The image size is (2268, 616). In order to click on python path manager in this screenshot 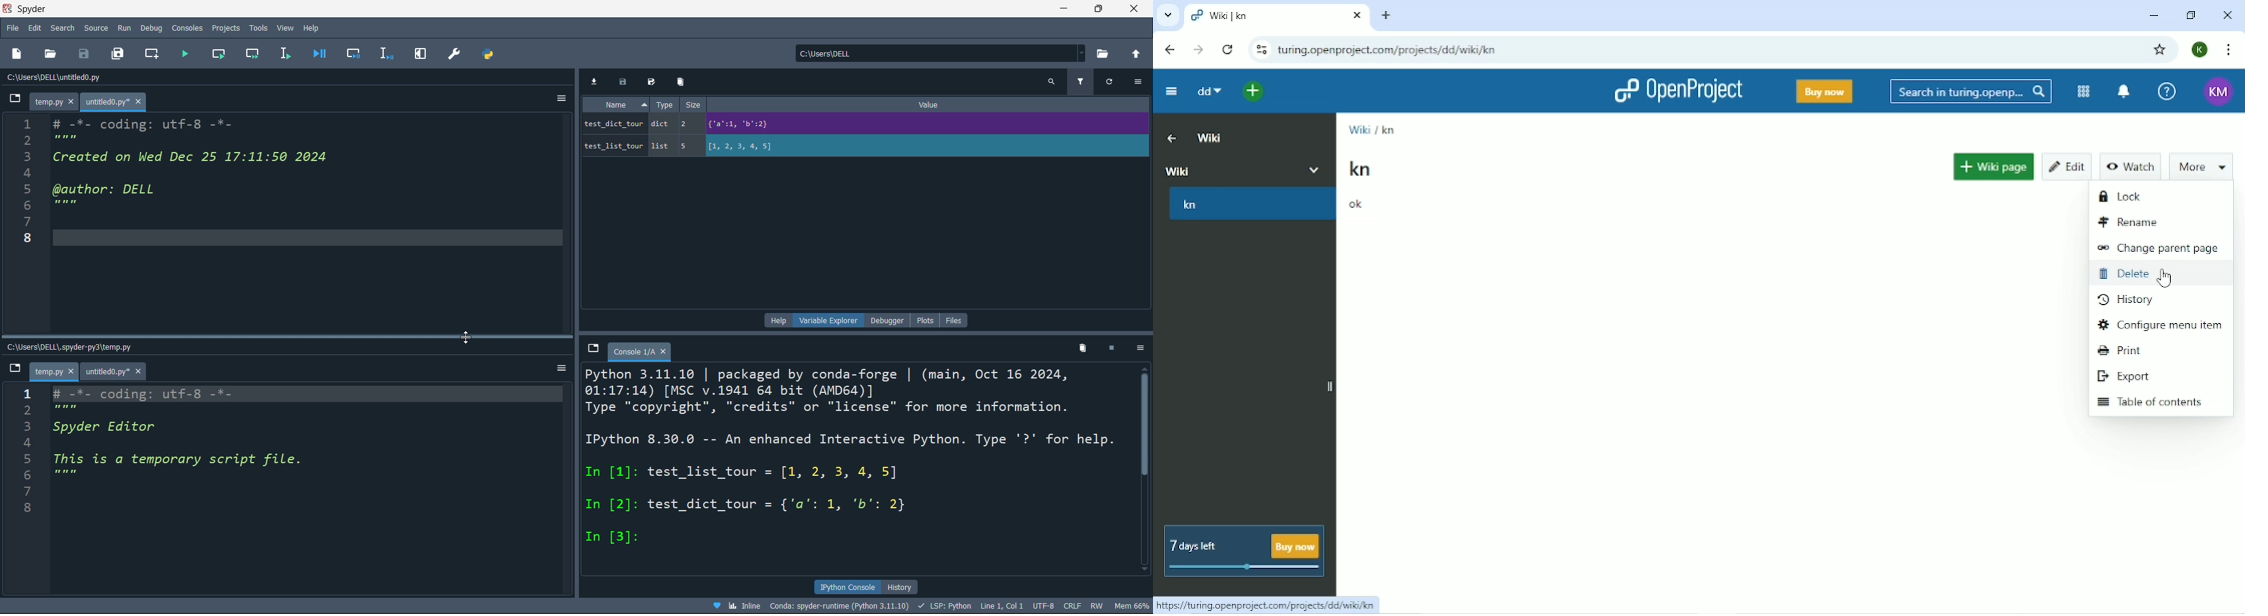, I will do `click(486, 54)`.